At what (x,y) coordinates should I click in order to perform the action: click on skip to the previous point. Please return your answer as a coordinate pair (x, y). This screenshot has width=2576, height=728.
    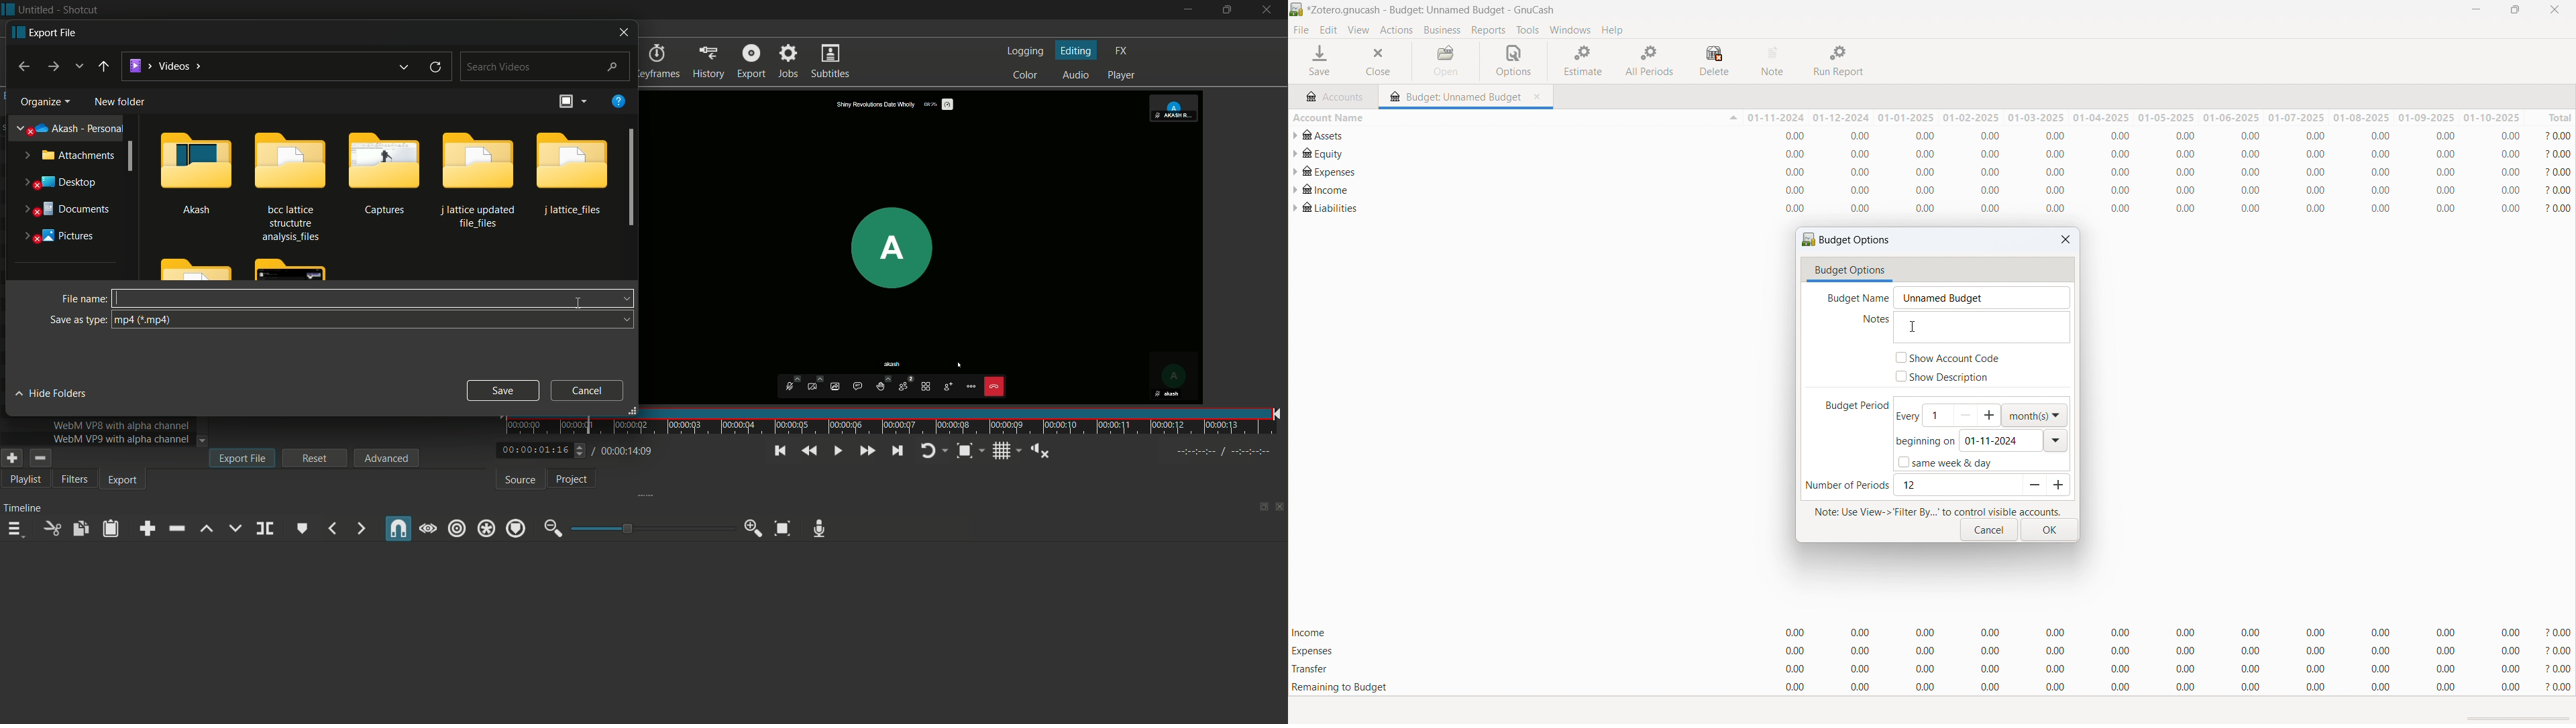
    Looking at the image, I should click on (778, 451).